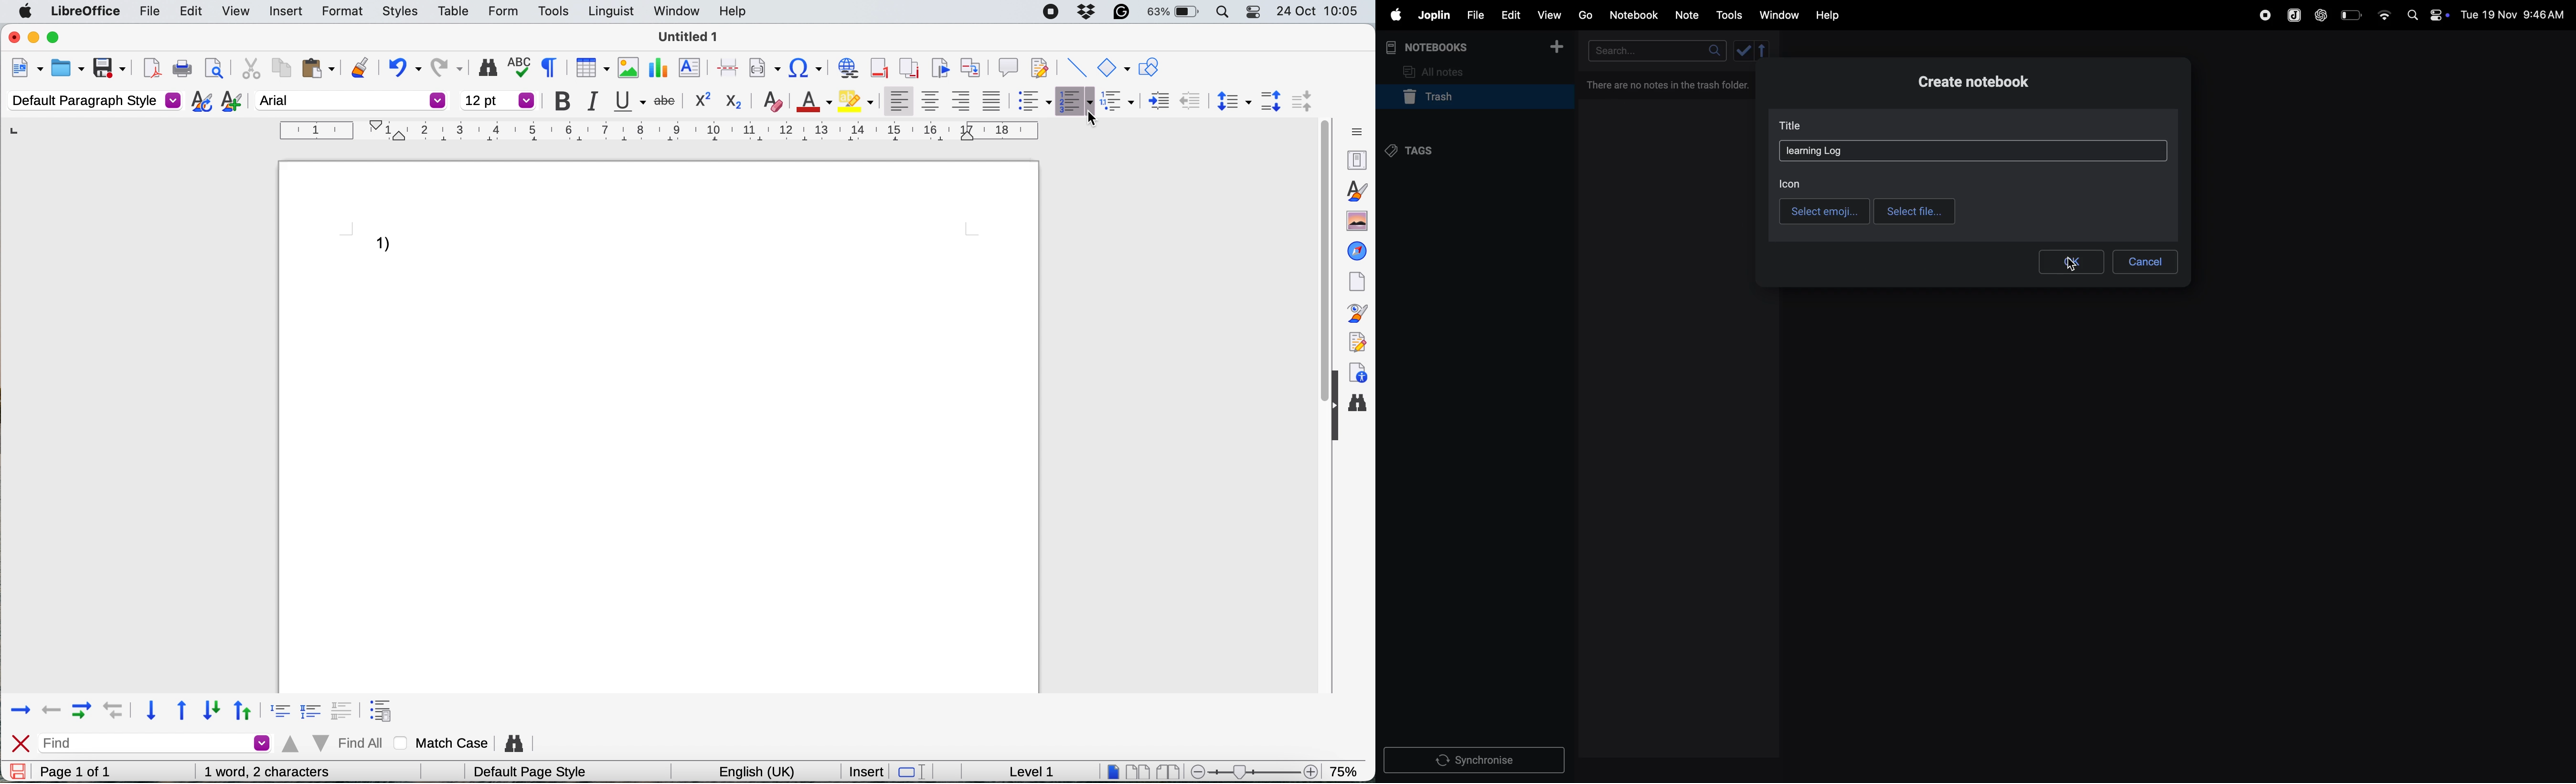 This screenshot has width=2576, height=784. I want to click on cancel, so click(2145, 260).